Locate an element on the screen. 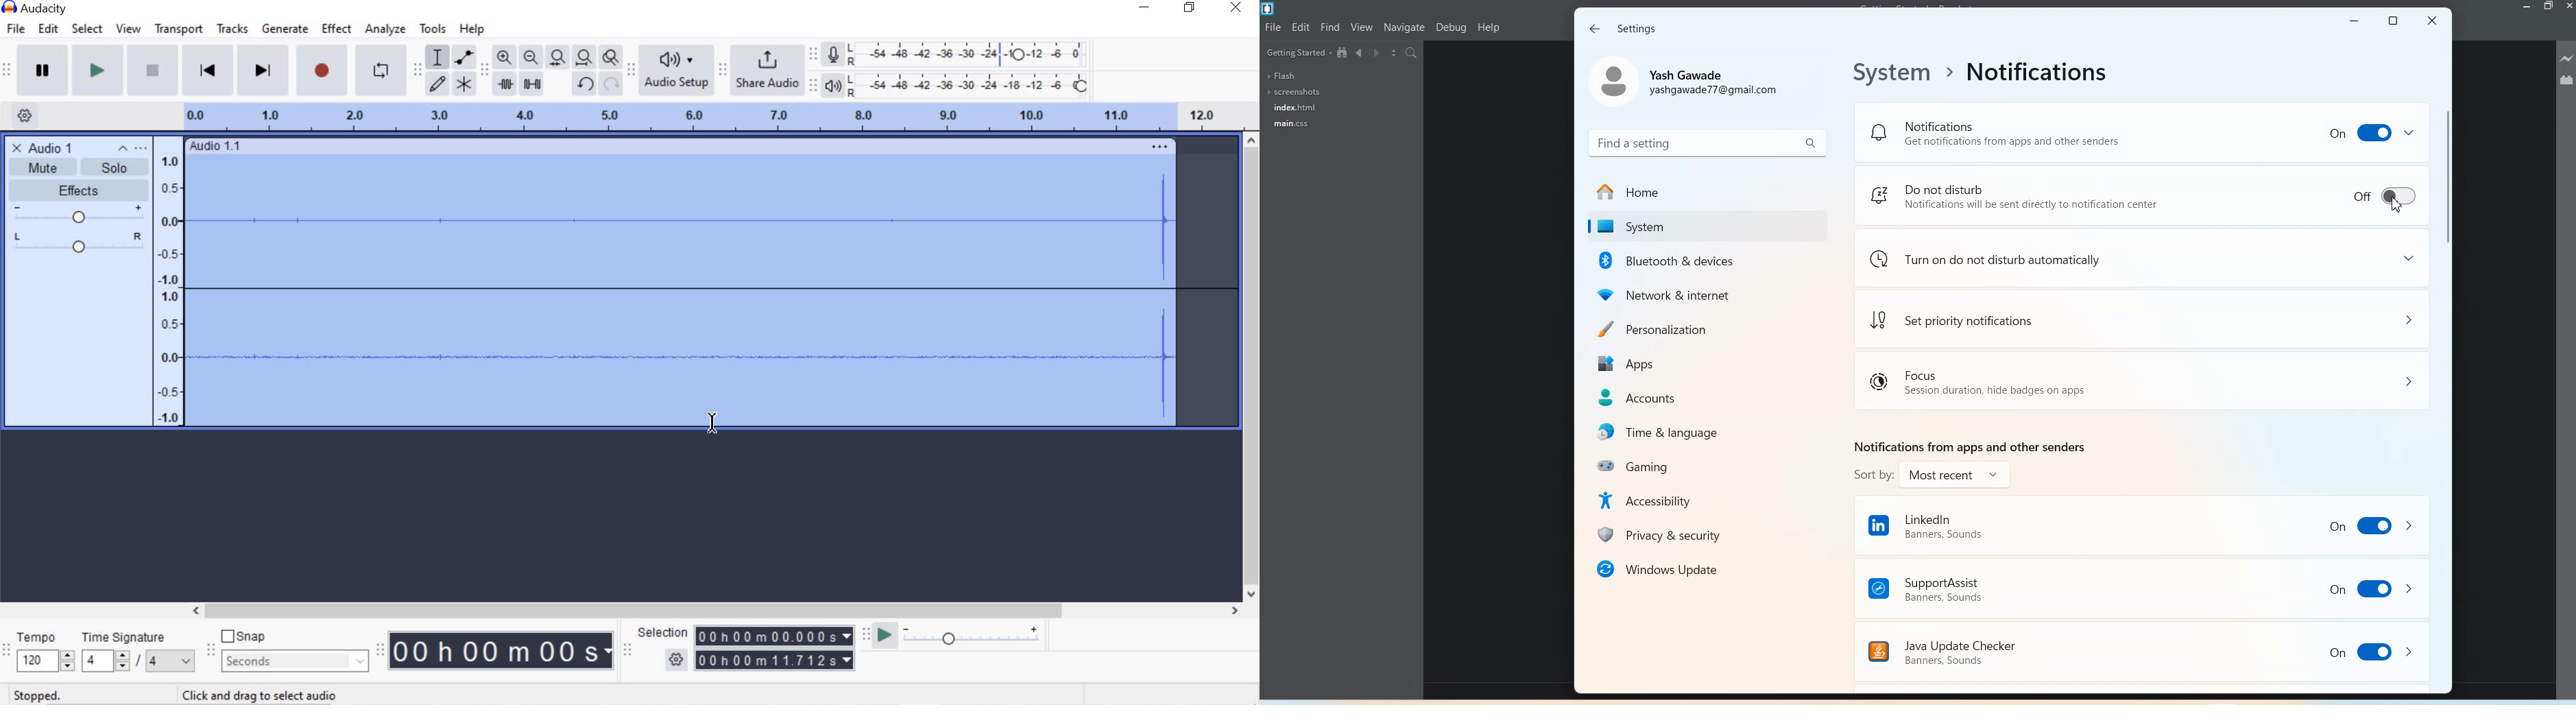 Image resolution: width=2576 pixels, height=728 pixels. Account is located at coordinates (1688, 82).